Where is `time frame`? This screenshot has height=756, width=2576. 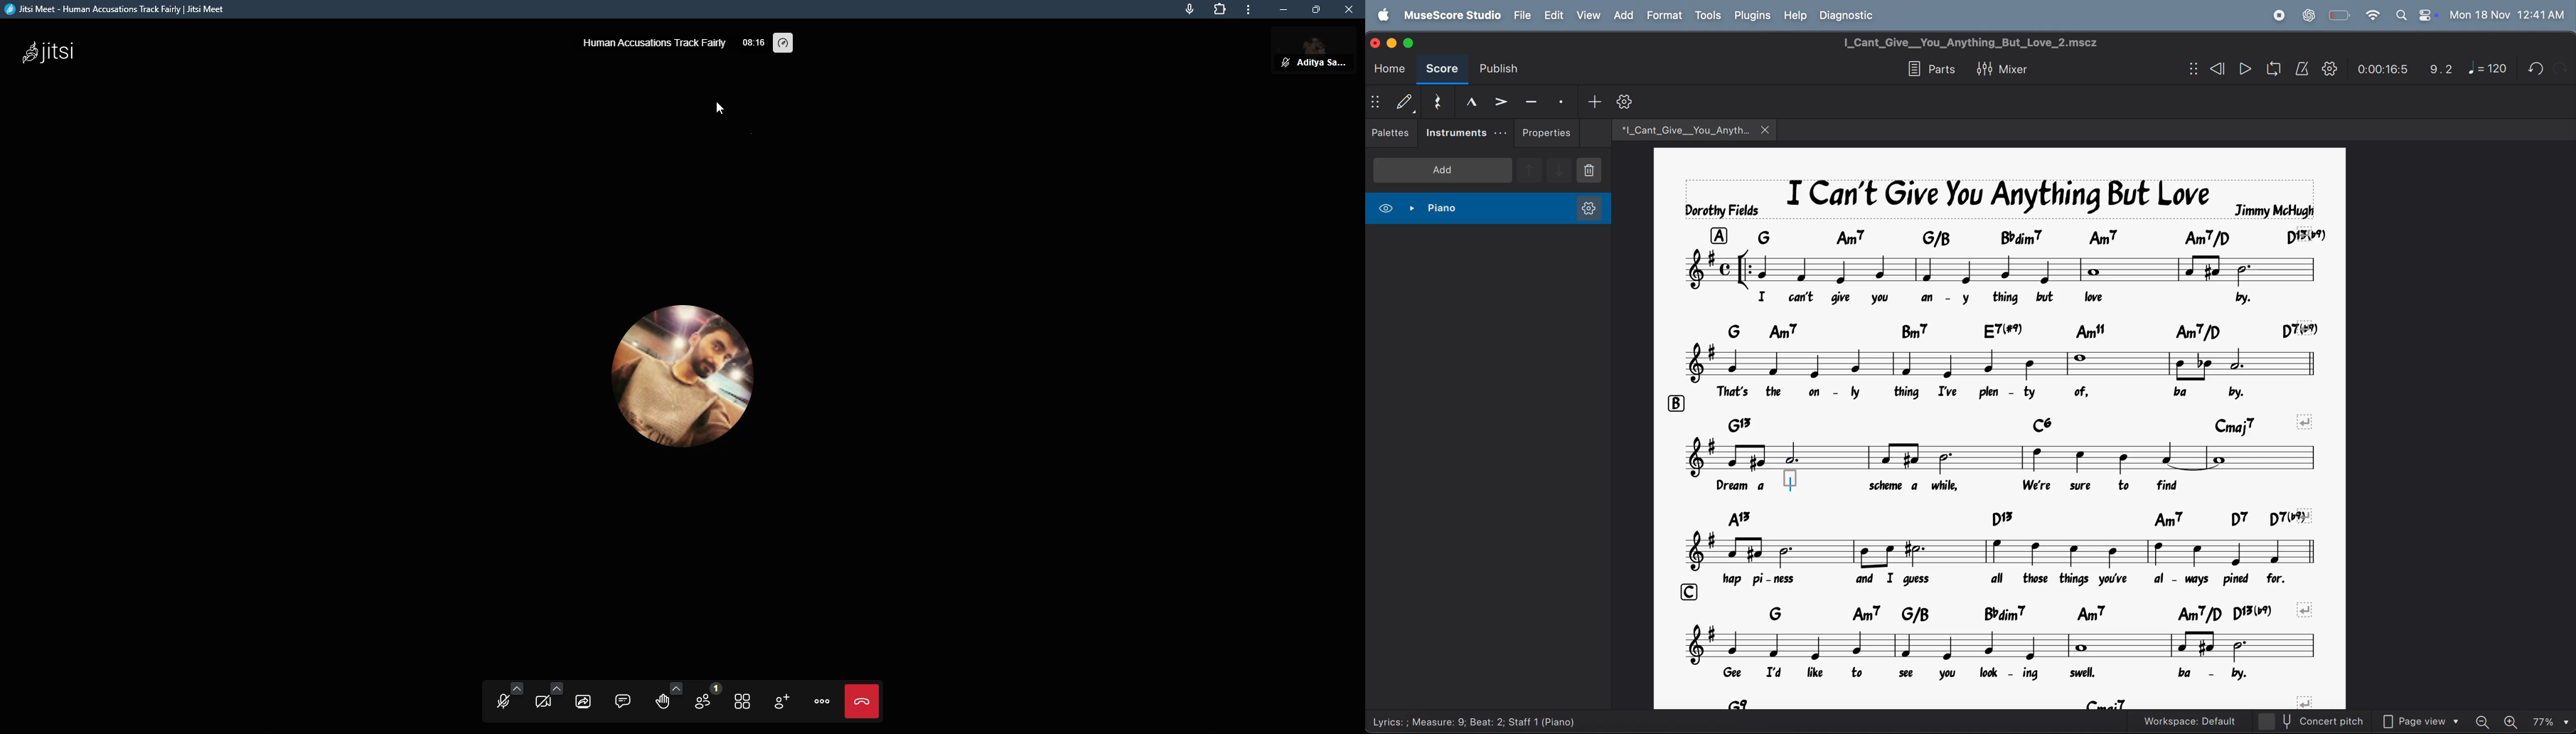
time frame is located at coordinates (2379, 70).